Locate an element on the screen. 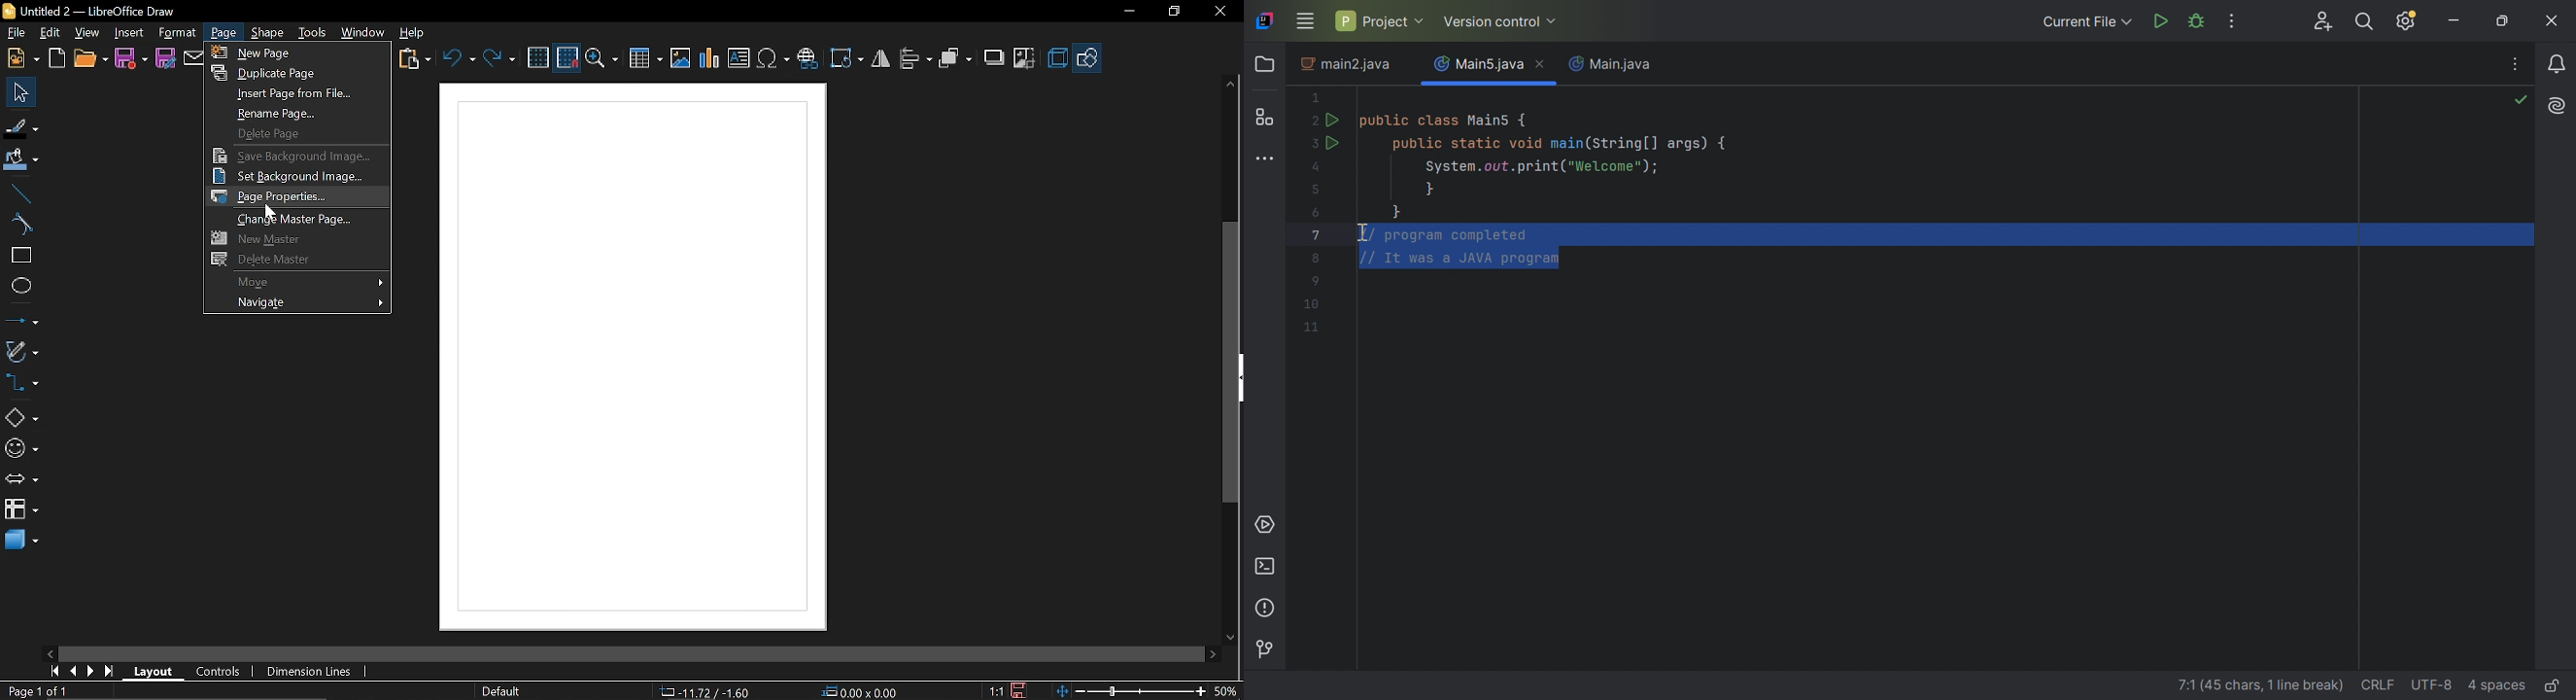 This screenshot has height=700, width=2576. Flowchart is located at coordinates (19, 508).